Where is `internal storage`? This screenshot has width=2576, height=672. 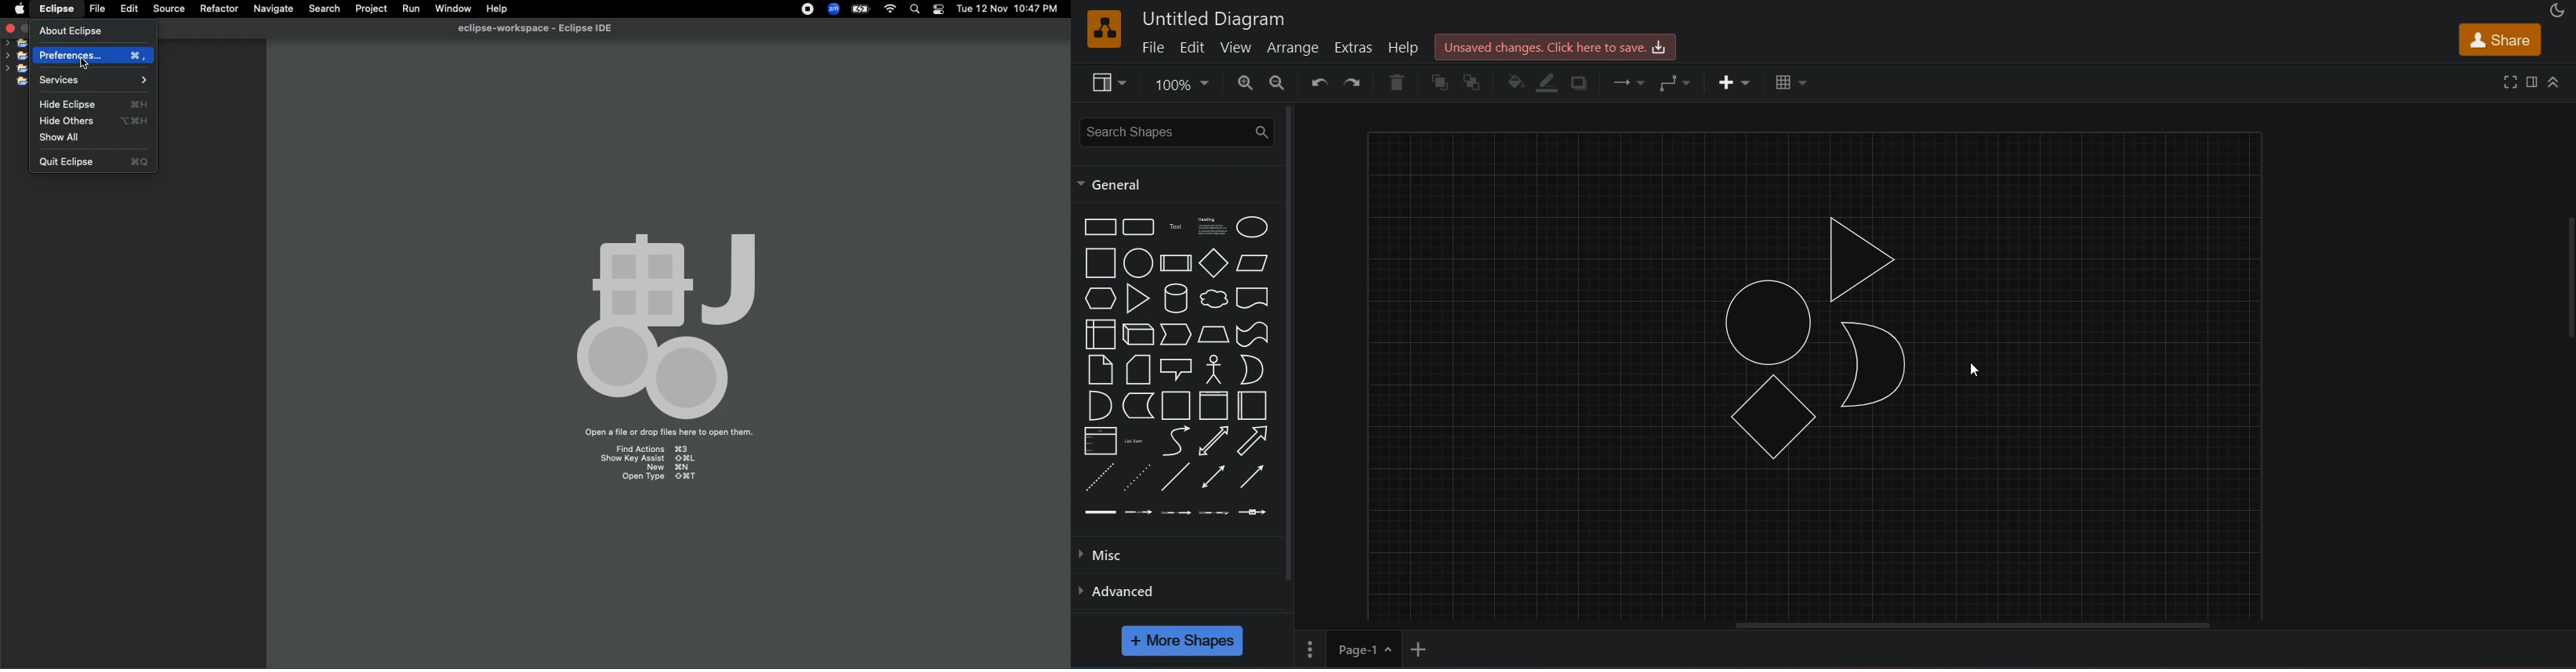 internal storage is located at coordinates (1100, 334).